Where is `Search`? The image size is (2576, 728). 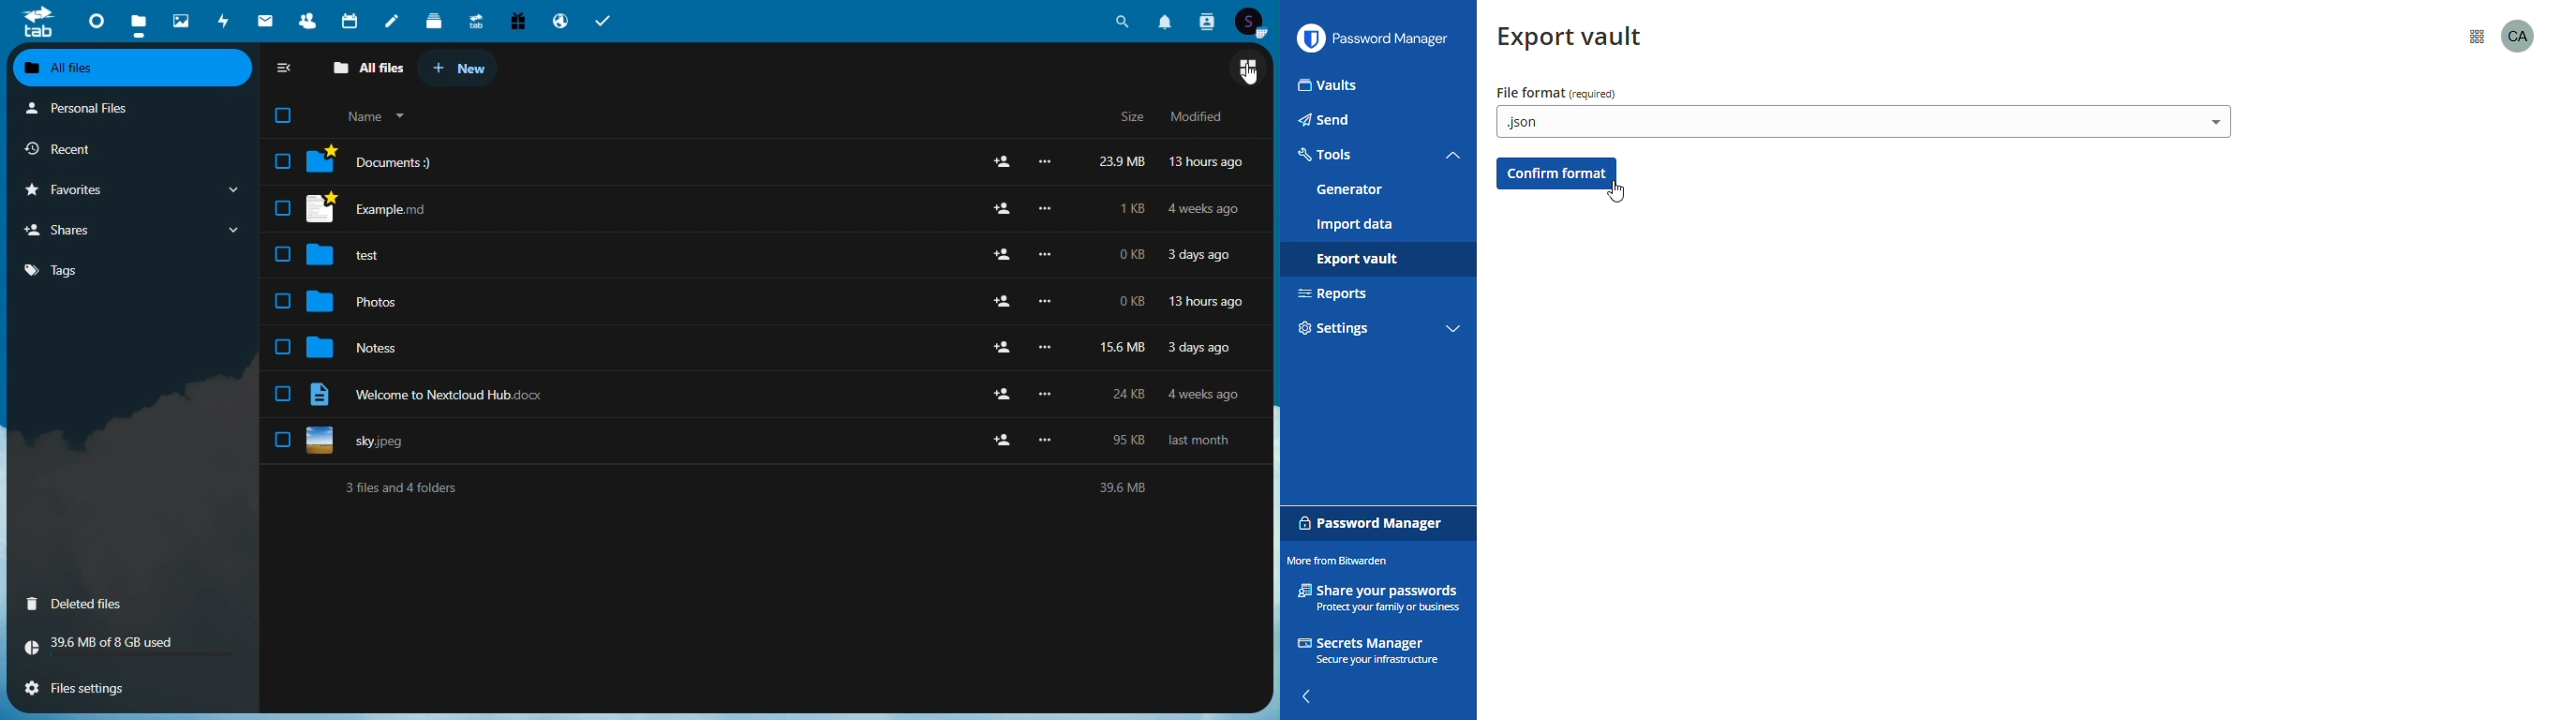
Search is located at coordinates (1127, 19).